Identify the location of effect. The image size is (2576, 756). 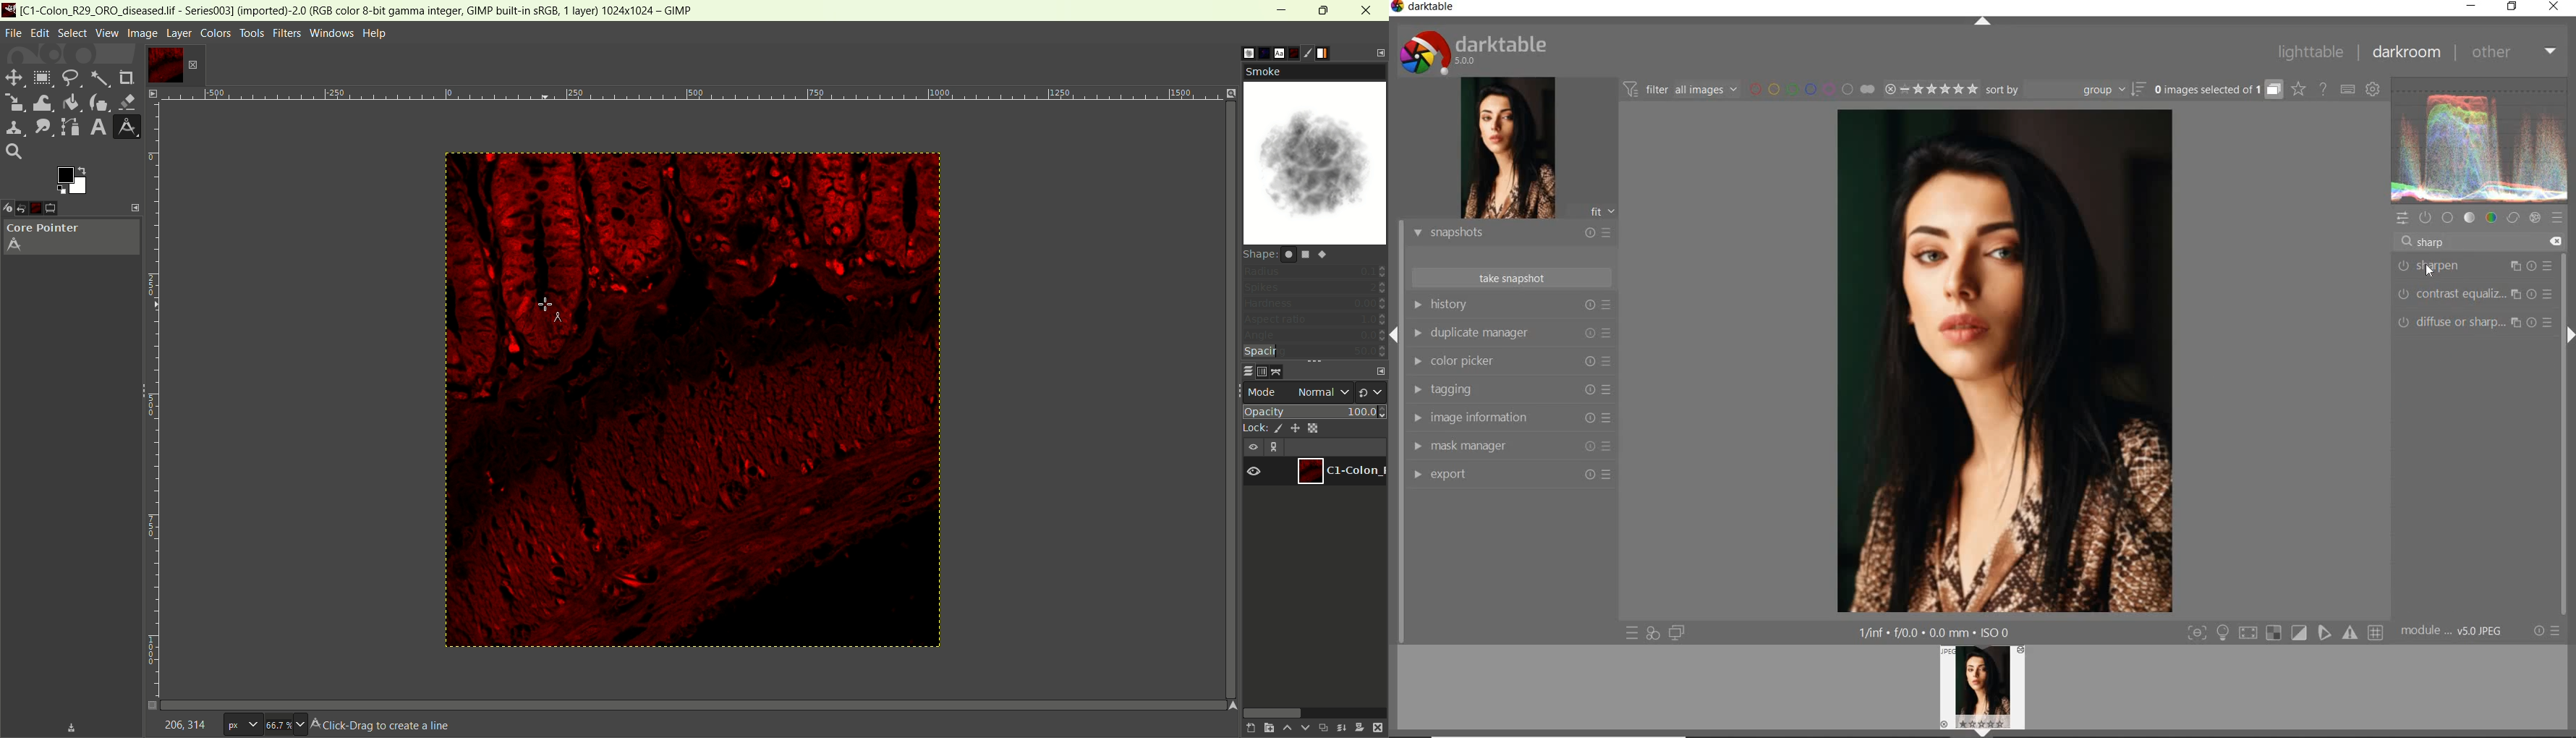
(2535, 219).